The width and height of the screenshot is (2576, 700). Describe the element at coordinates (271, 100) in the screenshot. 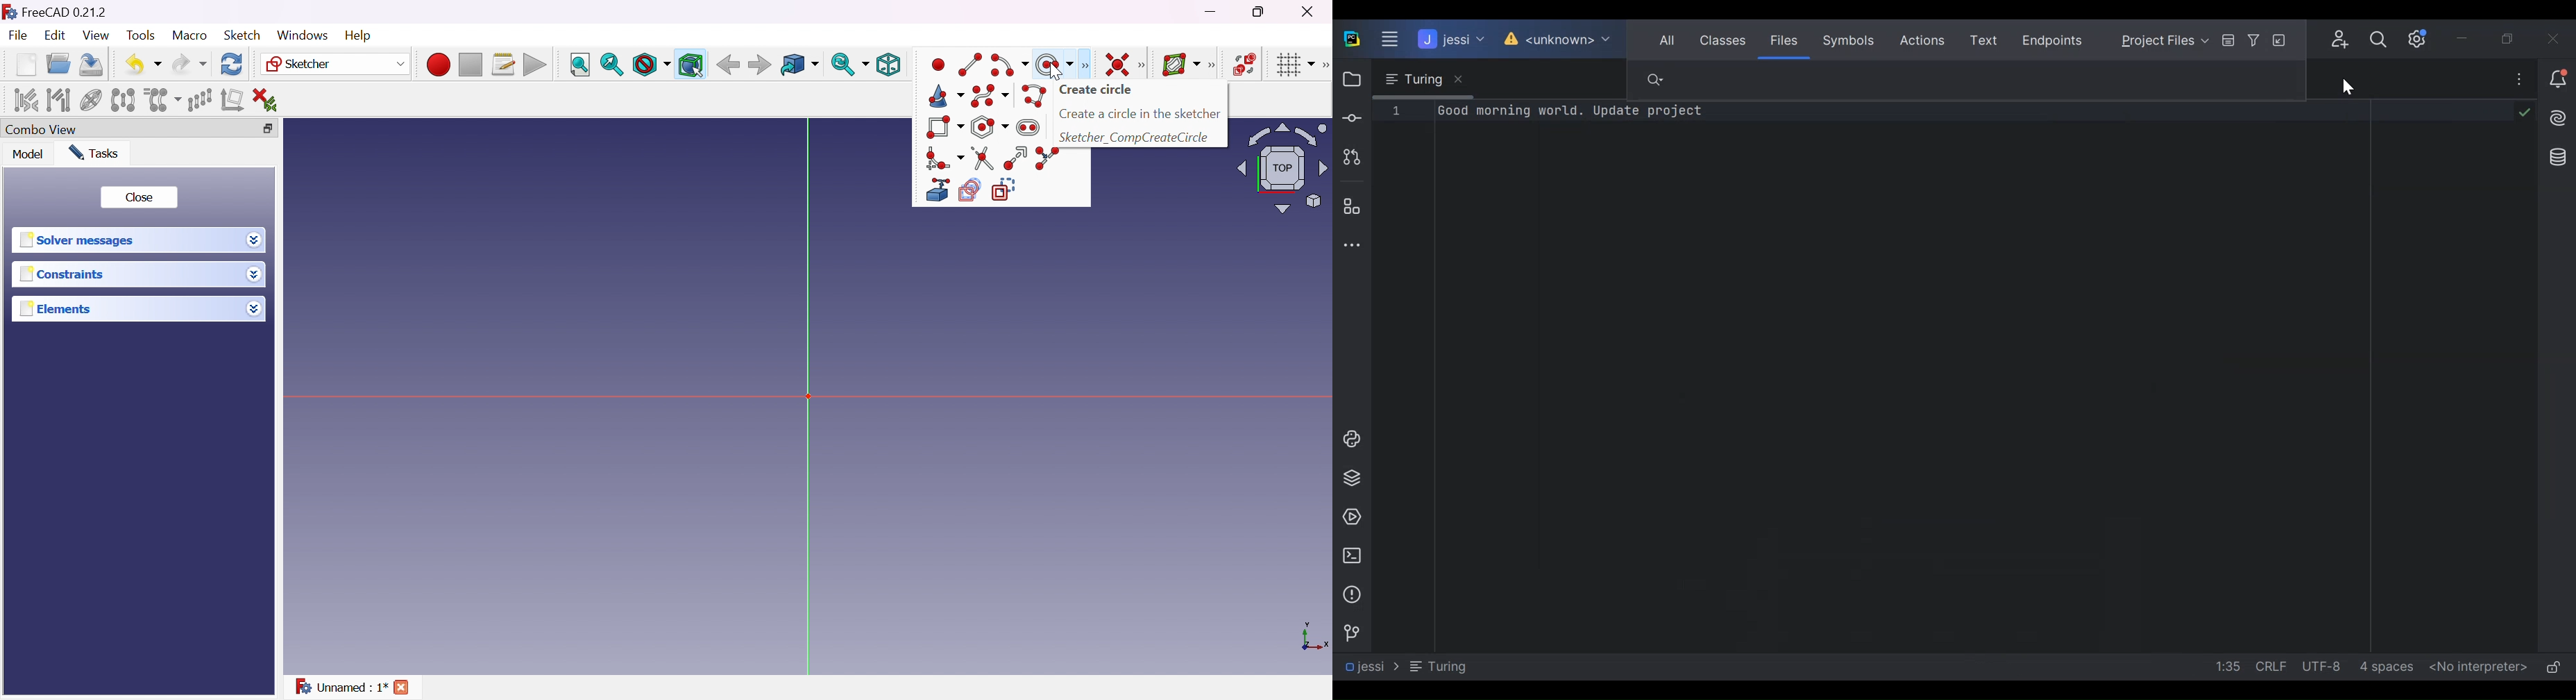

I see `Delete all constraints` at that location.